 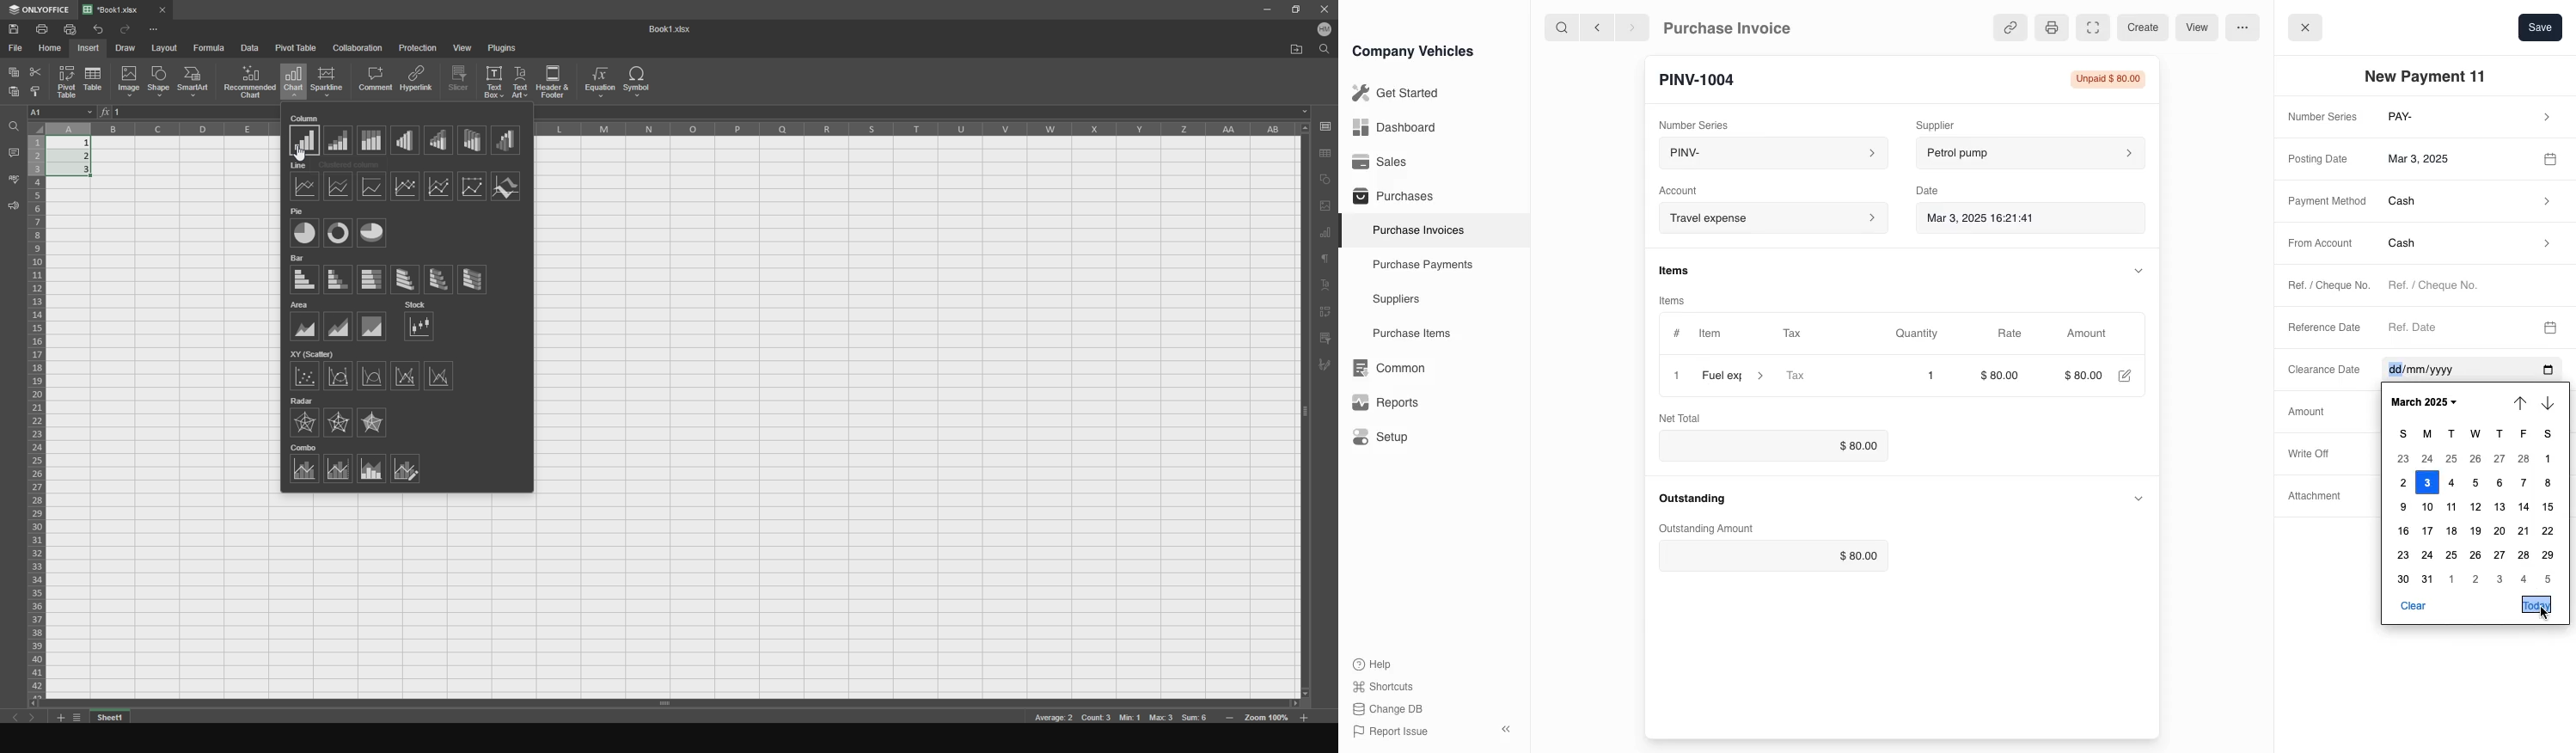 What do you see at coordinates (11, 96) in the screenshot?
I see `paste` at bounding box center [11, 96].